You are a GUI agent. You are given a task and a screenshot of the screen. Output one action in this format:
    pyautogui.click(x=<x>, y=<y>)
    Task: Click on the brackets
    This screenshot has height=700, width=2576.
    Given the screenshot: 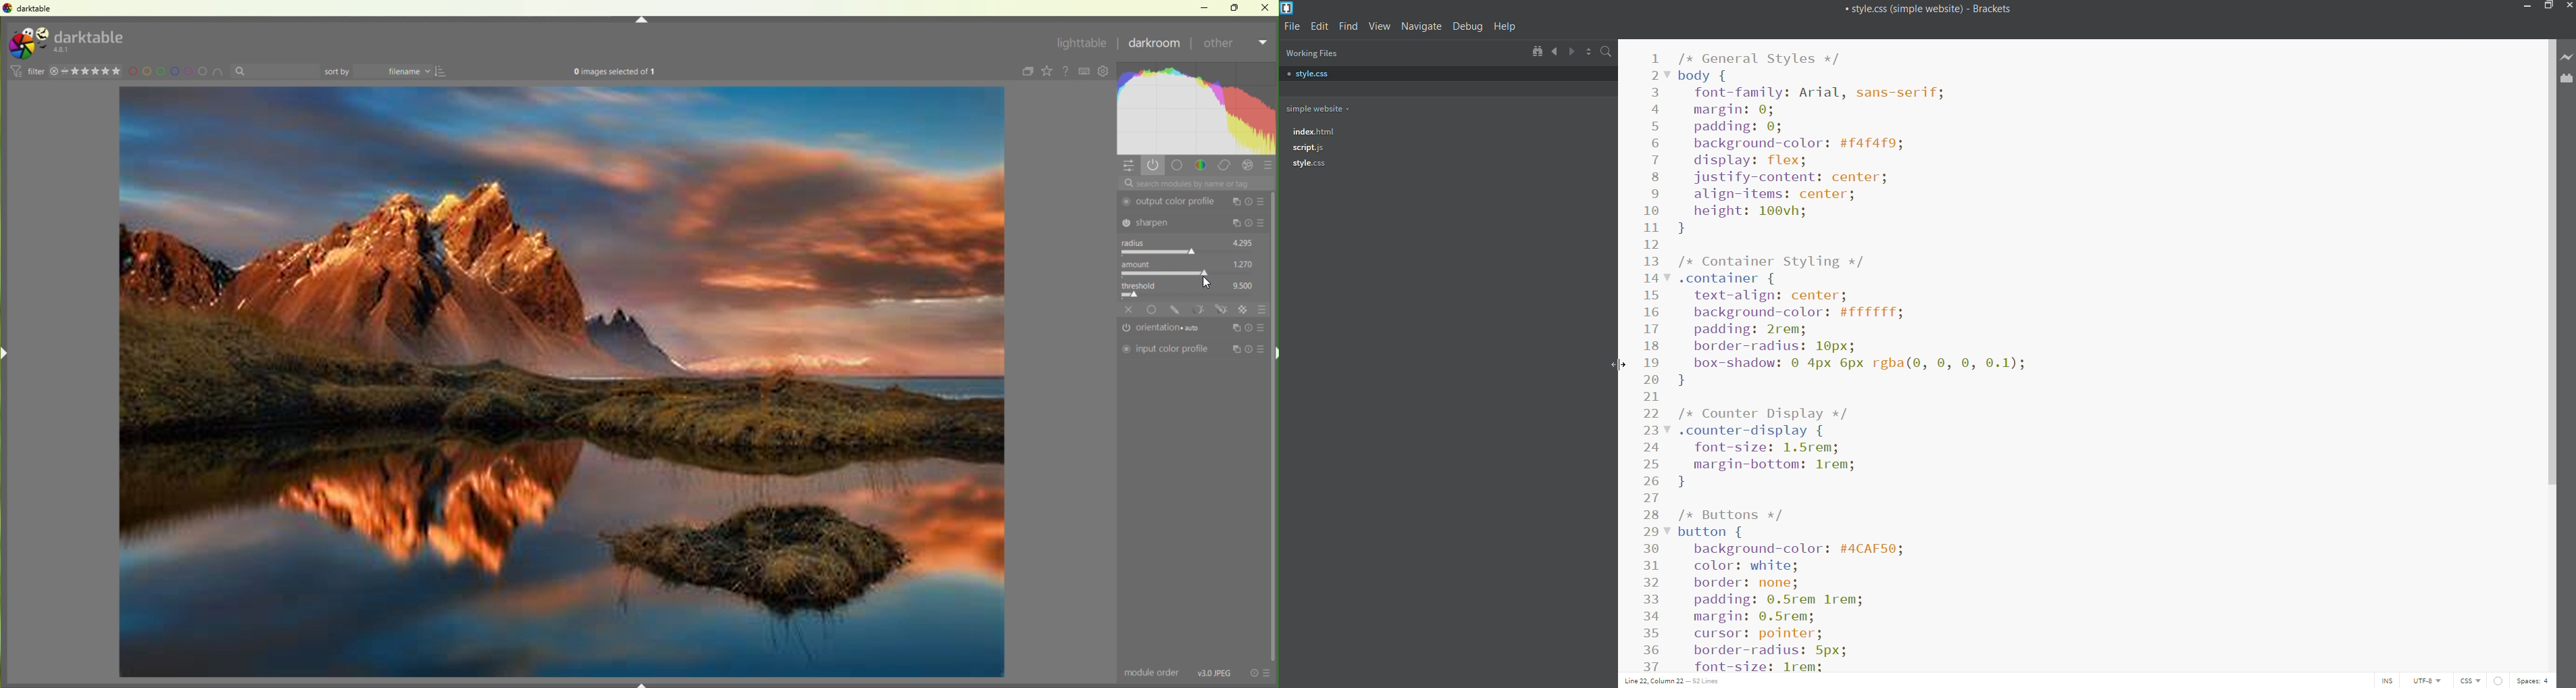 What is the action you would take?
    pyautogui.click(x=1289, y=8)
    